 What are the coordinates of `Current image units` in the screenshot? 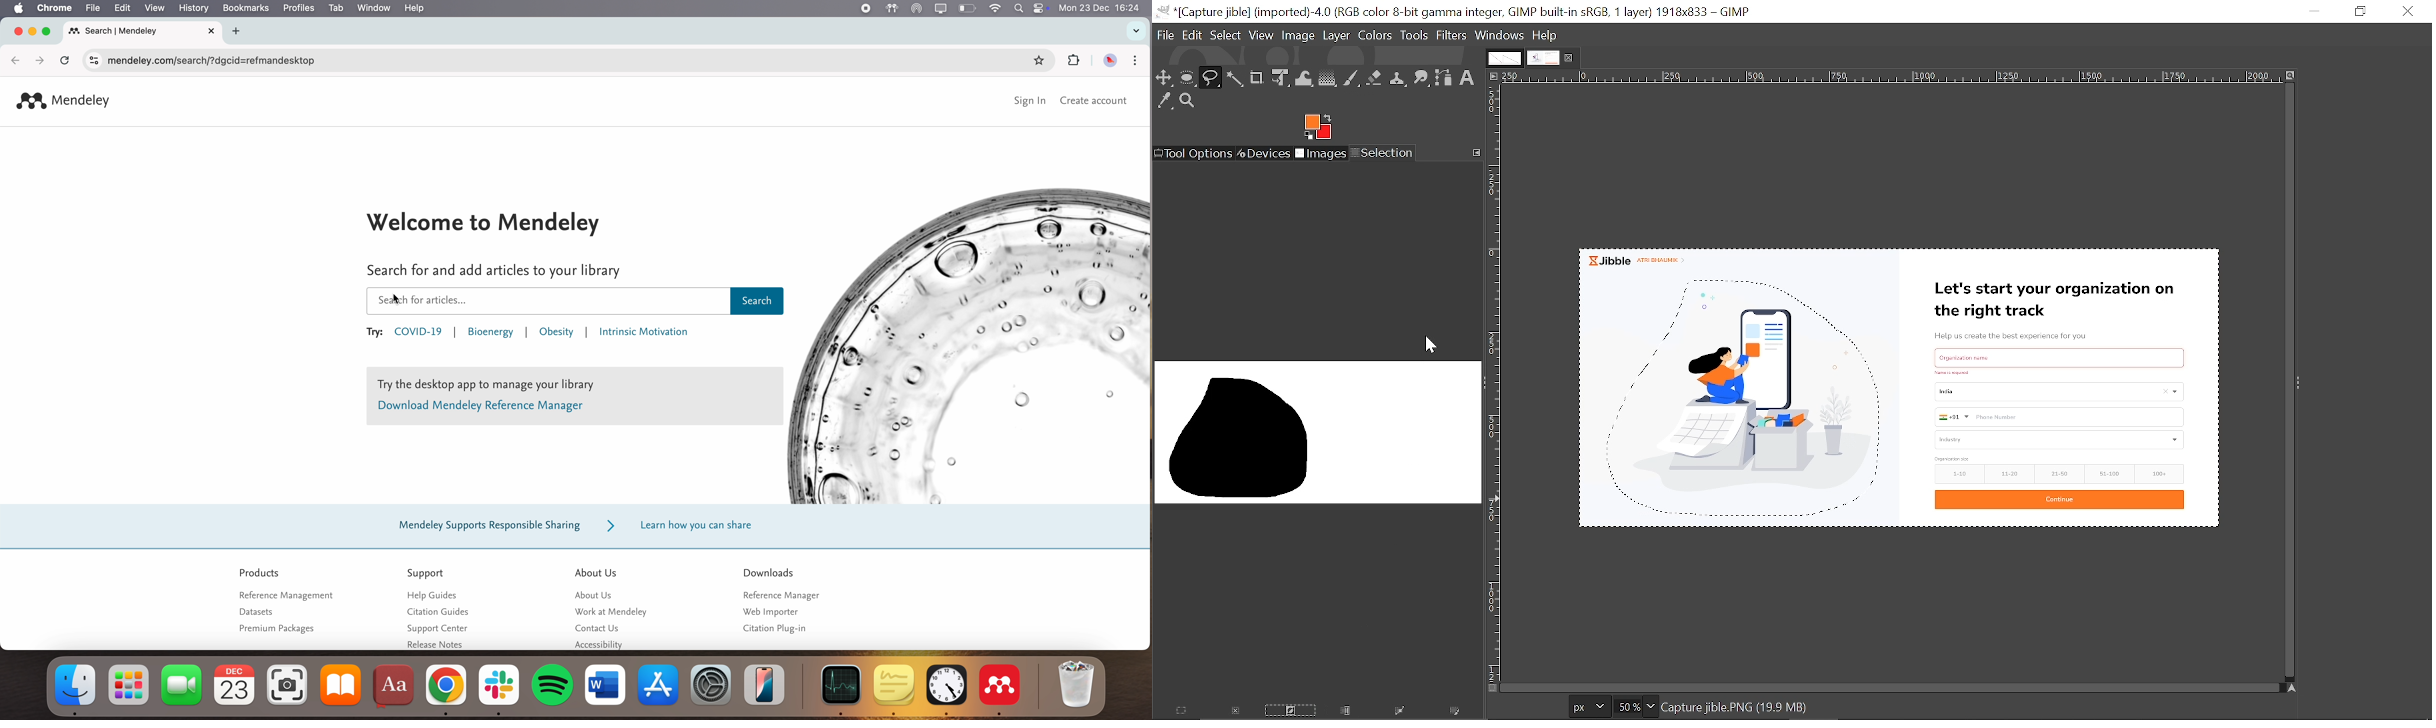 It's located at (1588, 707).